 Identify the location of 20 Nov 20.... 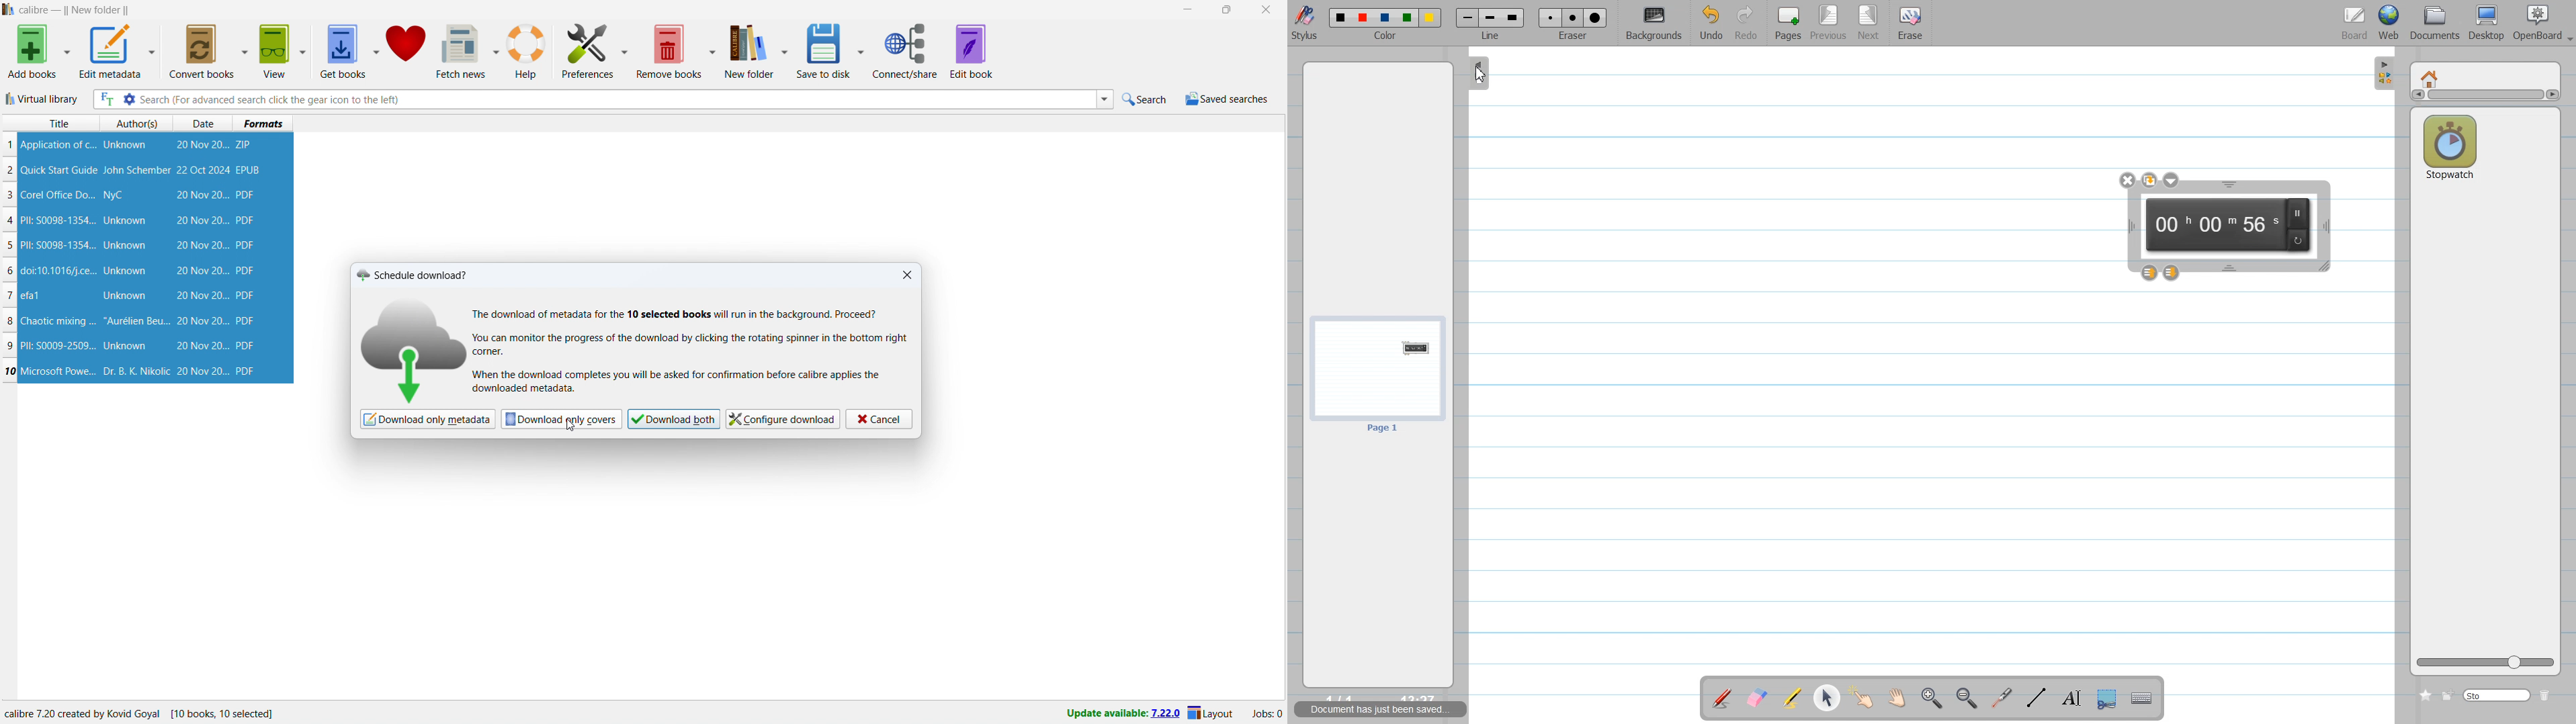
(201, 321).